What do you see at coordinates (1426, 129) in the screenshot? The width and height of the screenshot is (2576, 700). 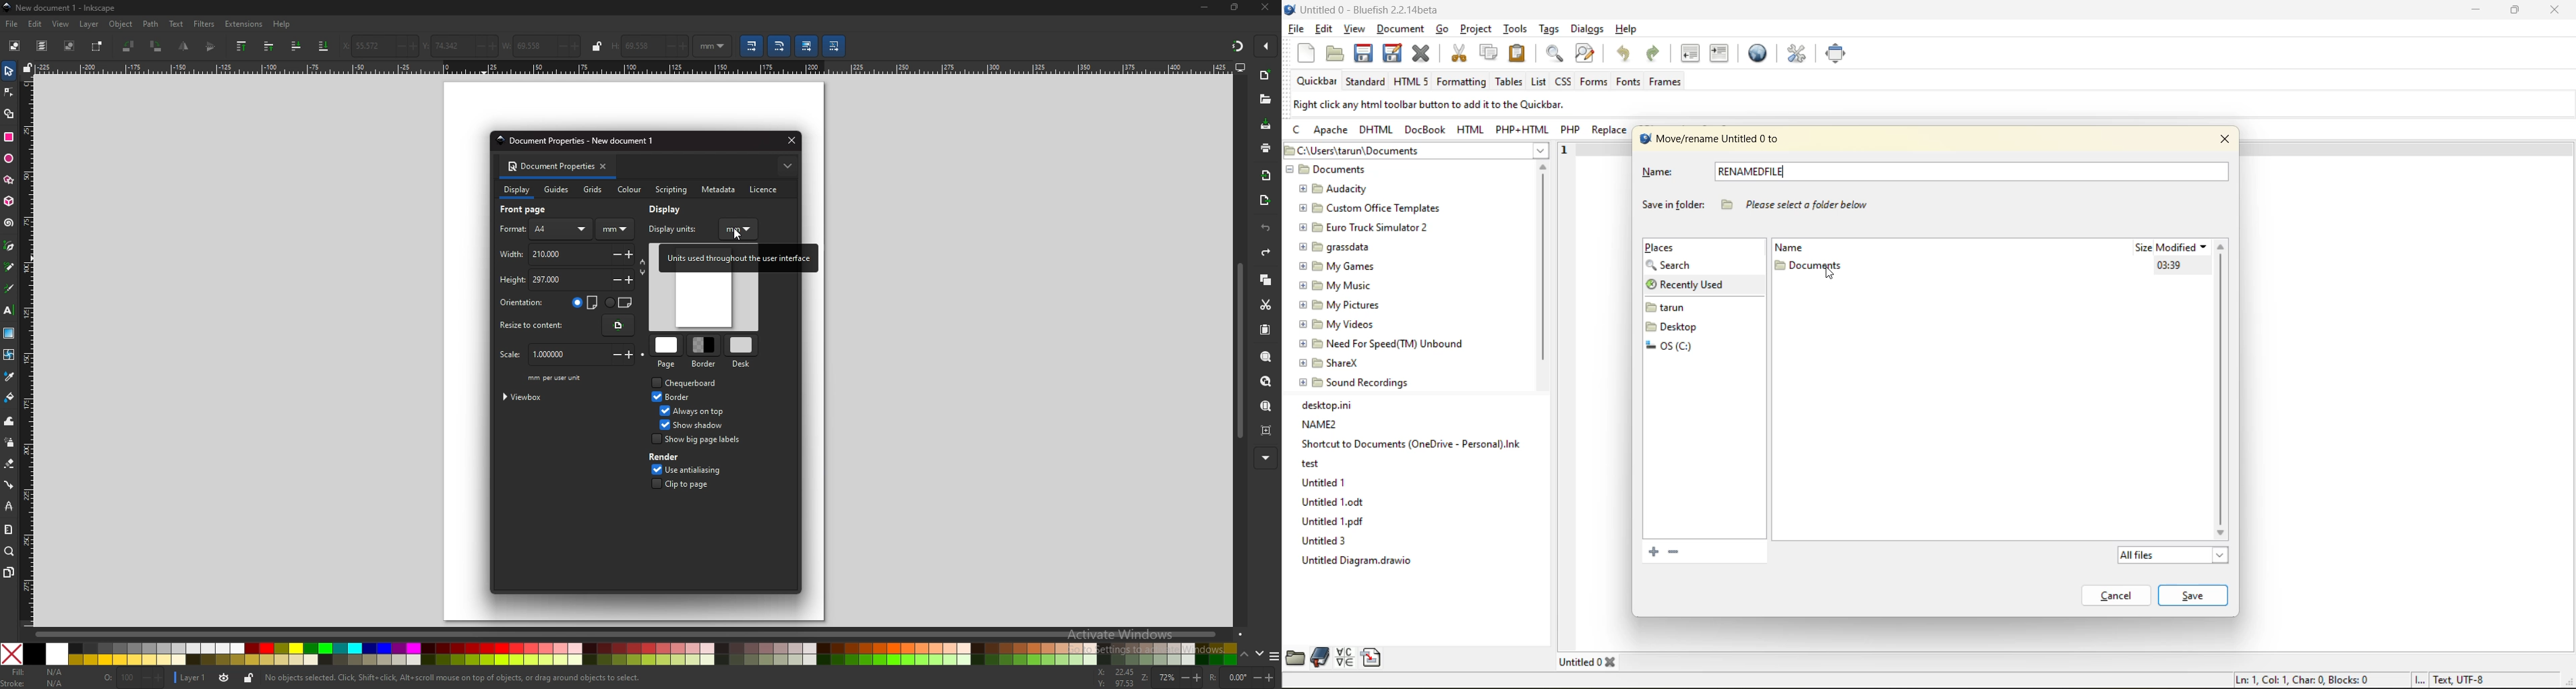 I see `docbook` at bounding box center [1426, 129].